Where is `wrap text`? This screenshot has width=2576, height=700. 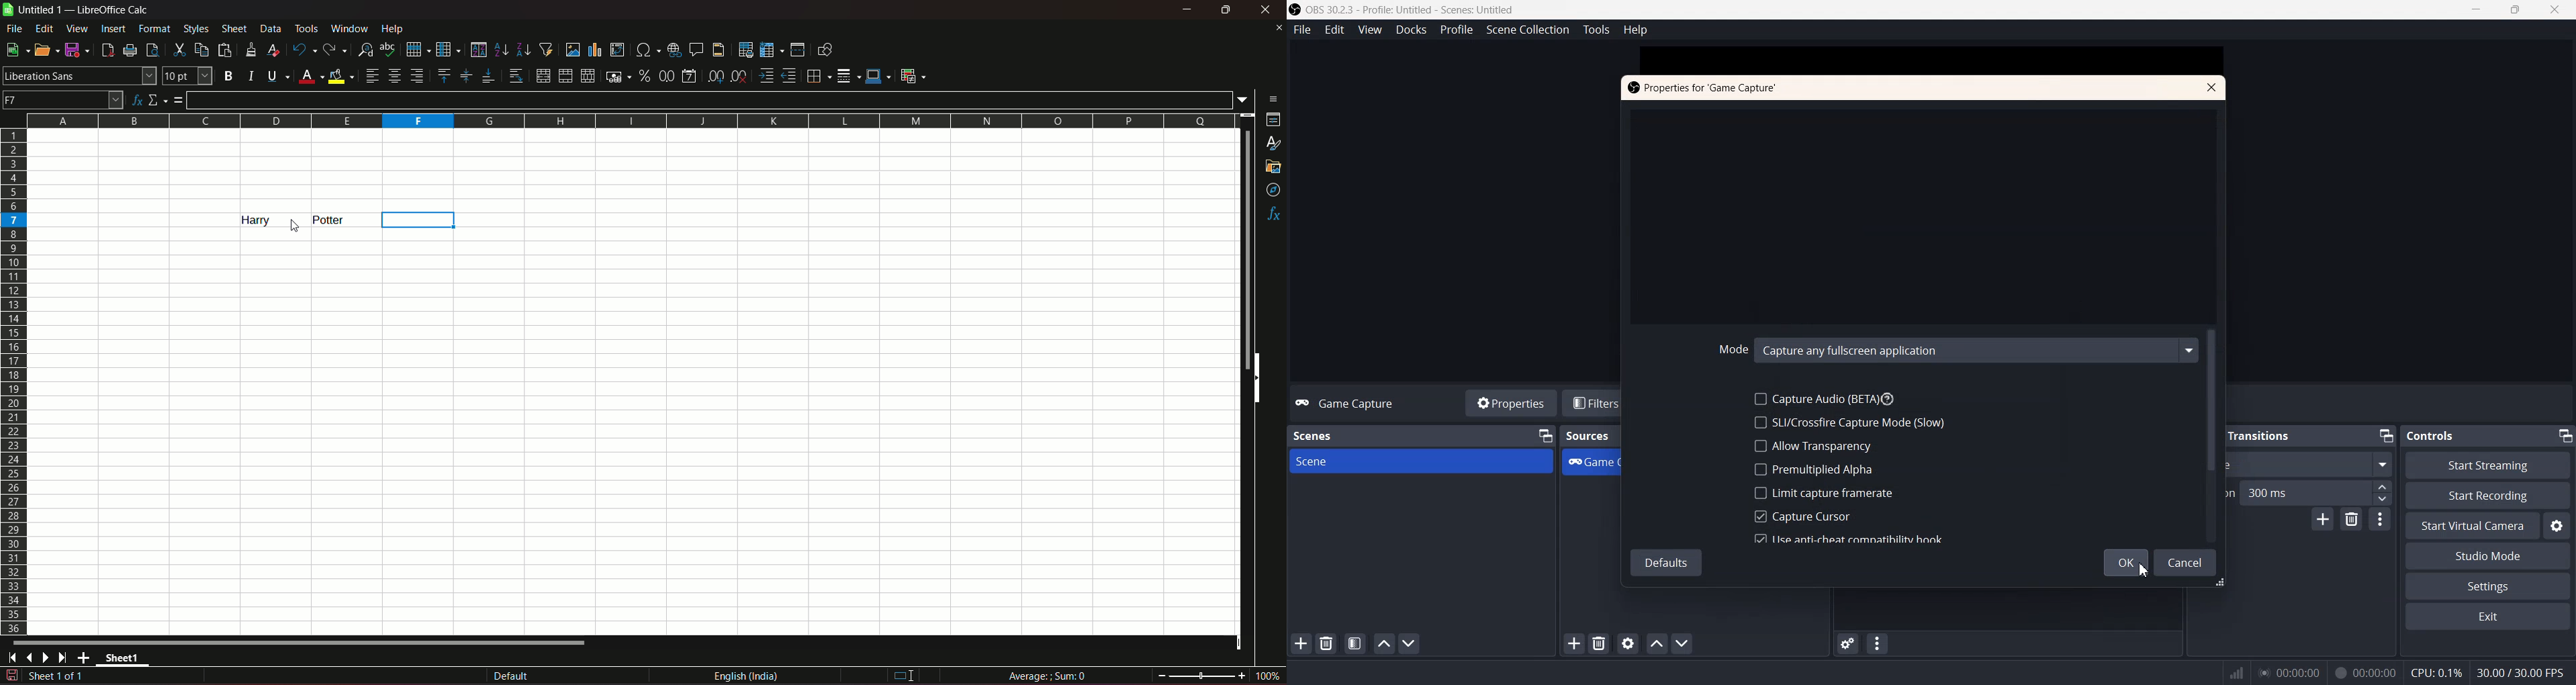
wrap text is located at coordinates (515, 76).